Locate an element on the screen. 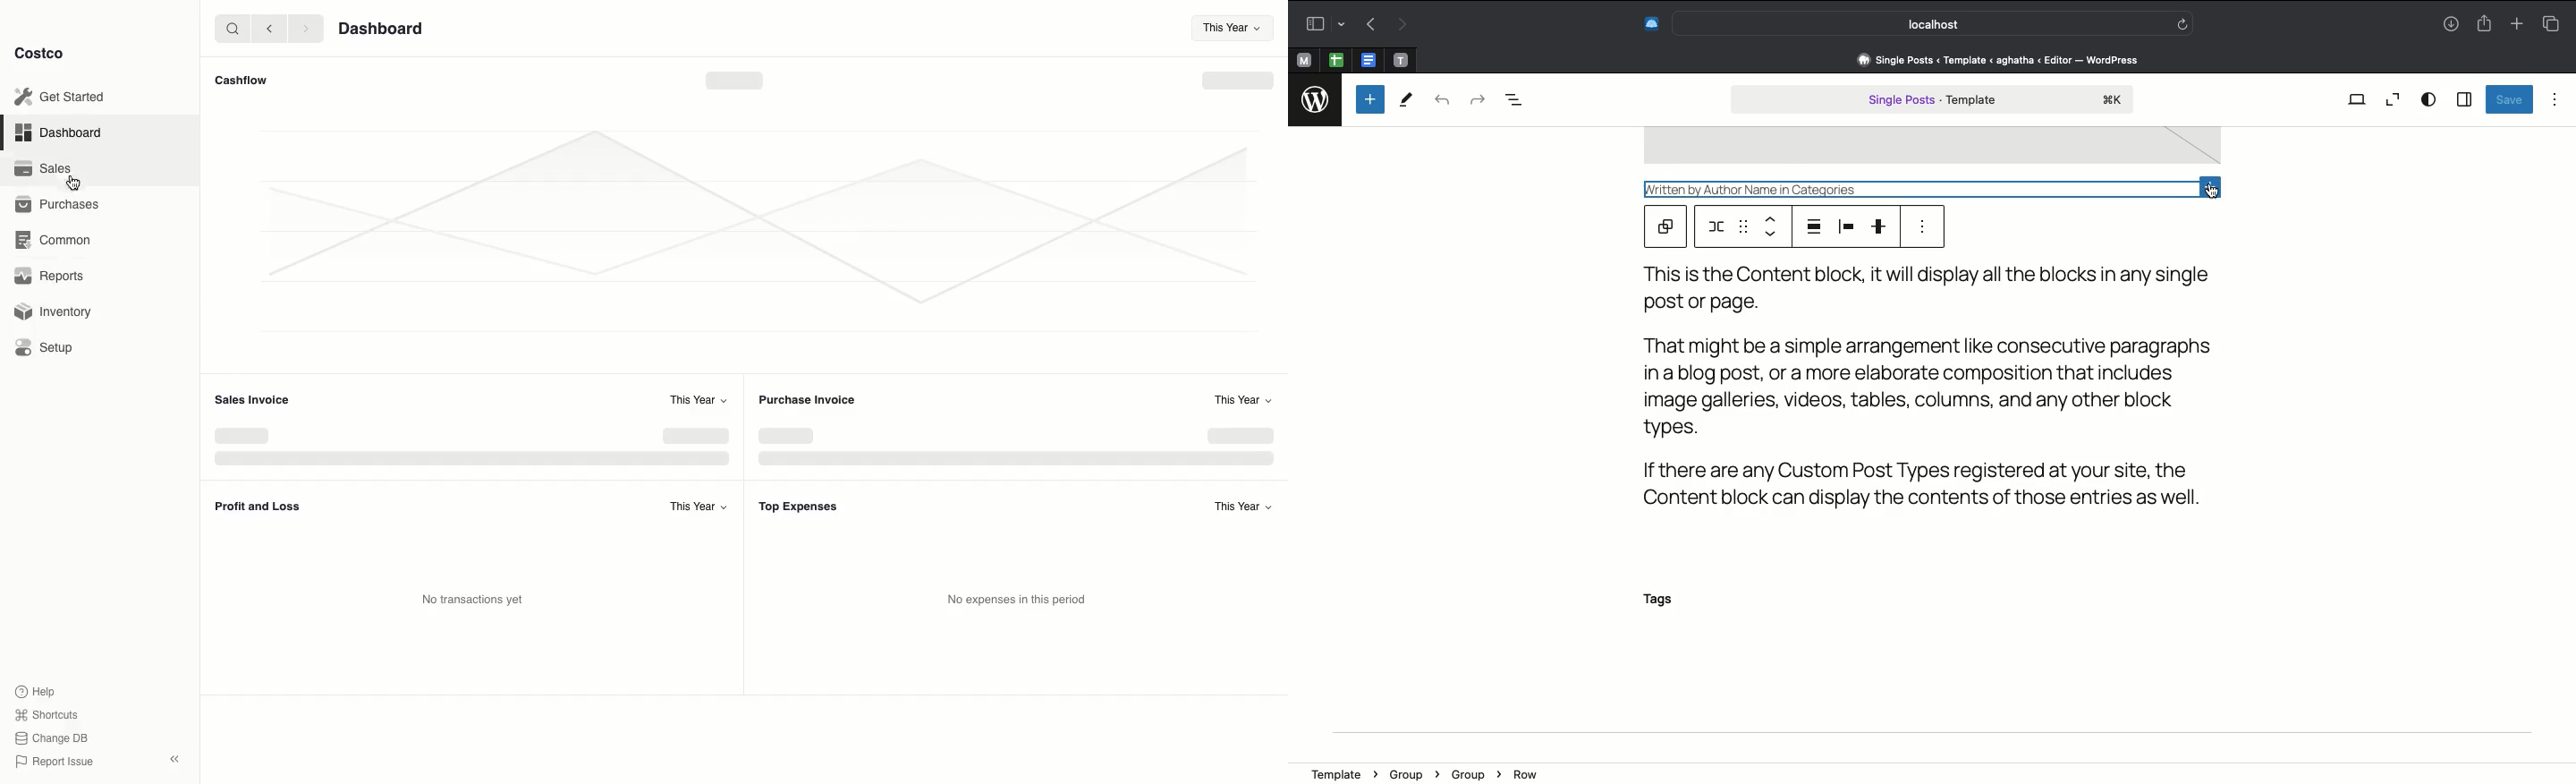  Report Issue is located at coordinates (51, 762).